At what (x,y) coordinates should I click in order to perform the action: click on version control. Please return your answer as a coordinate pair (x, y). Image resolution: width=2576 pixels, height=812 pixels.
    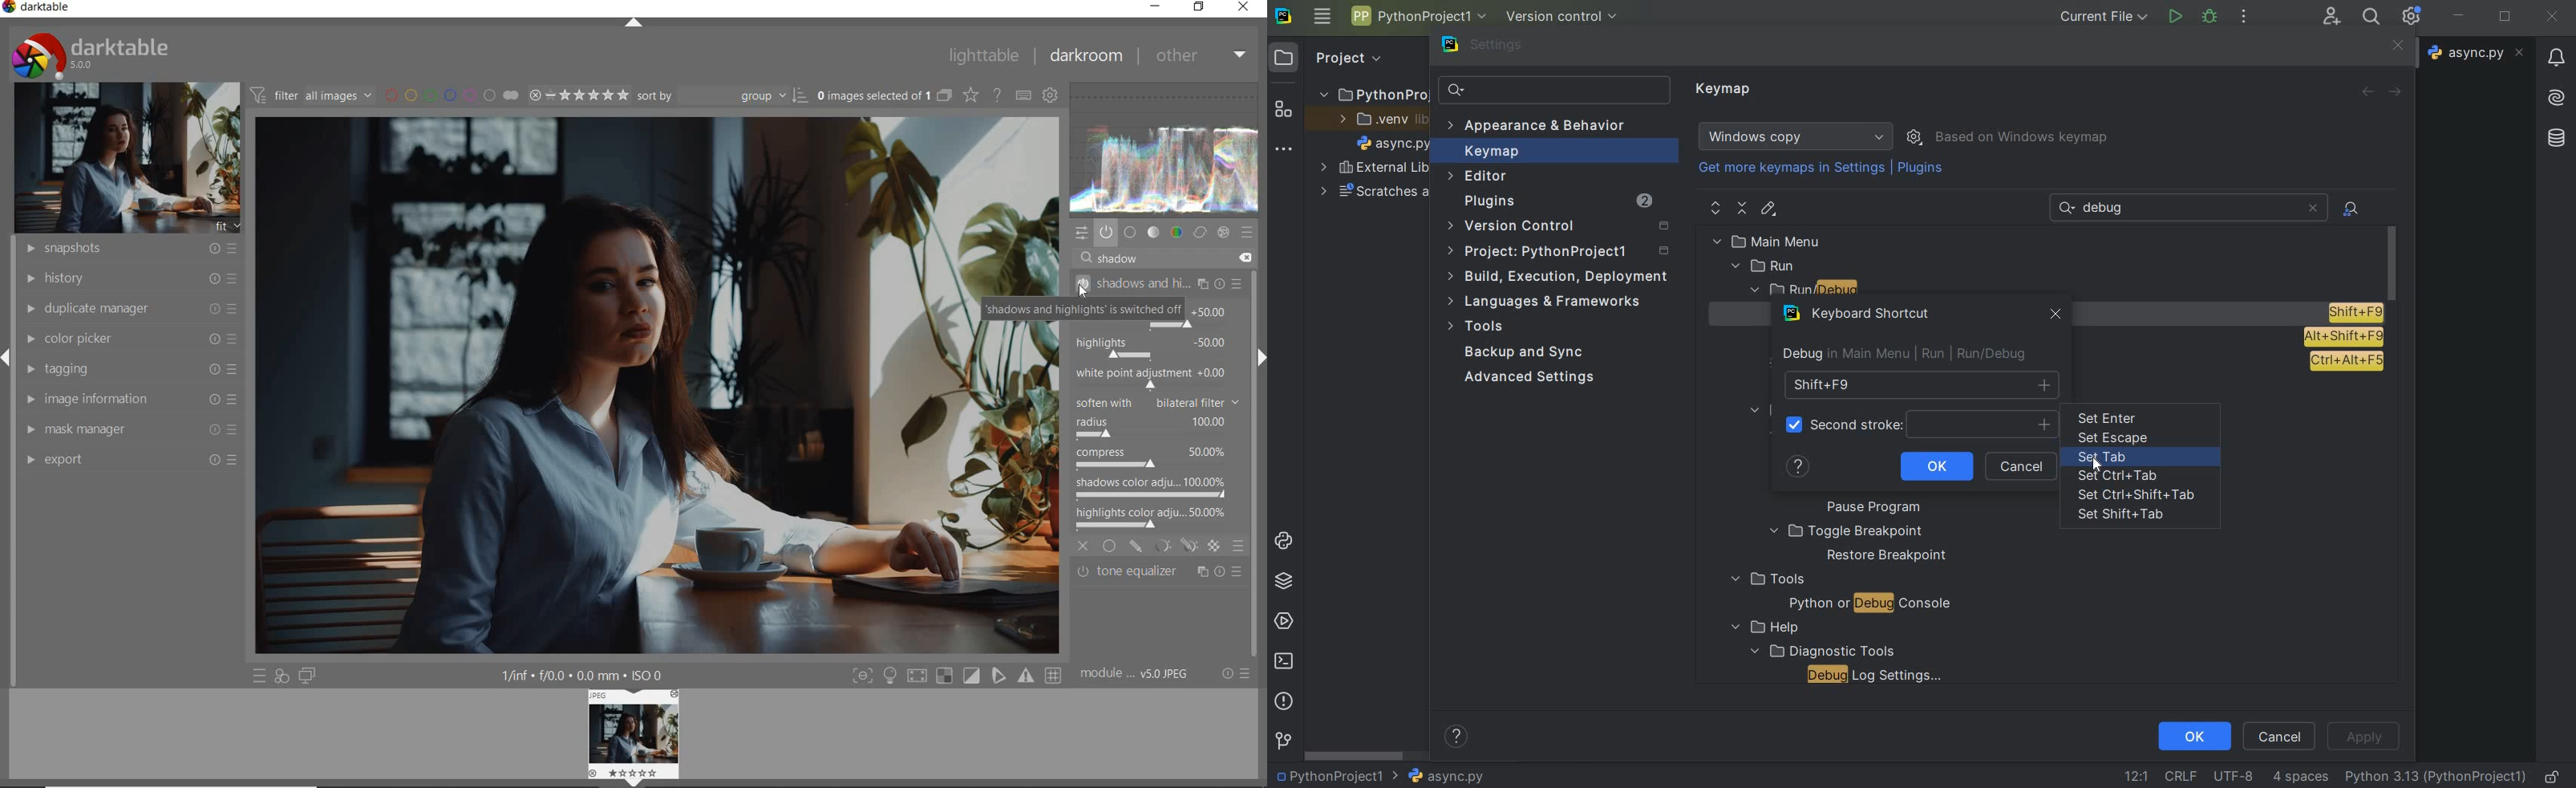
    Looking at the image, I should click on (1283, 741).